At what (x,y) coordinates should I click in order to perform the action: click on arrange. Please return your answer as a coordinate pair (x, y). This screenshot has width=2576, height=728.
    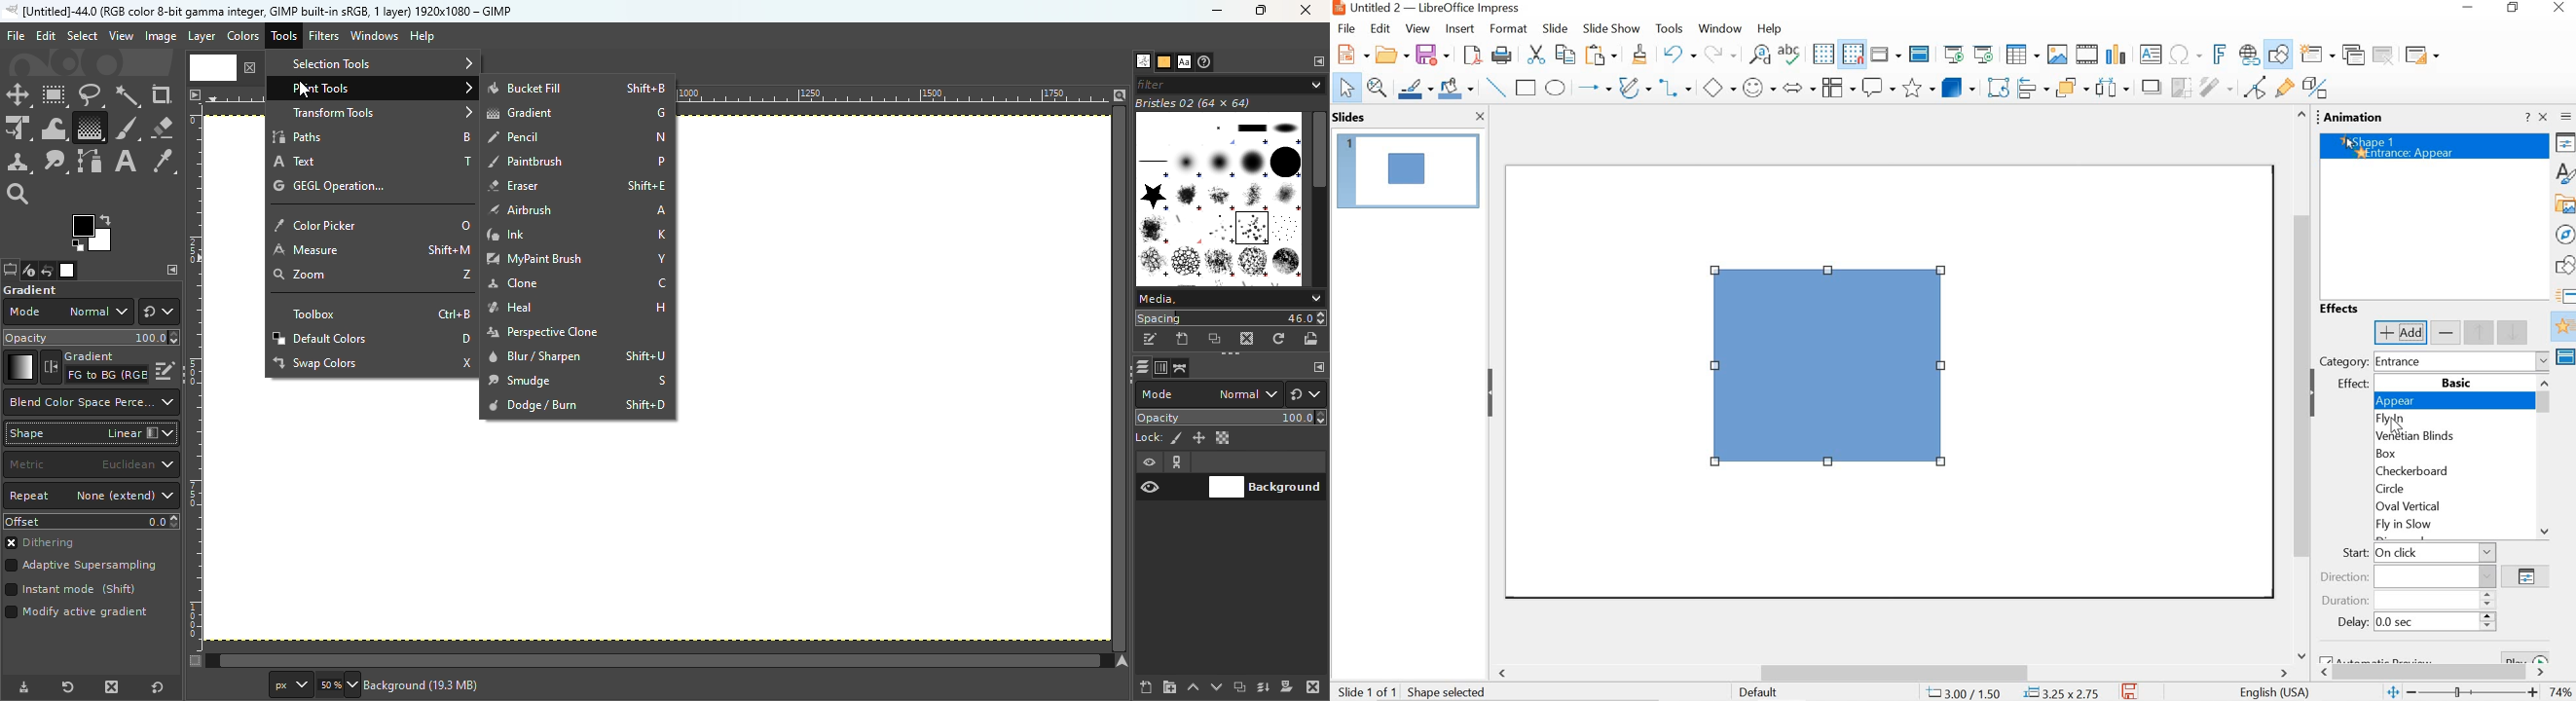
    Looking at the image, I should click on (2075, 86).